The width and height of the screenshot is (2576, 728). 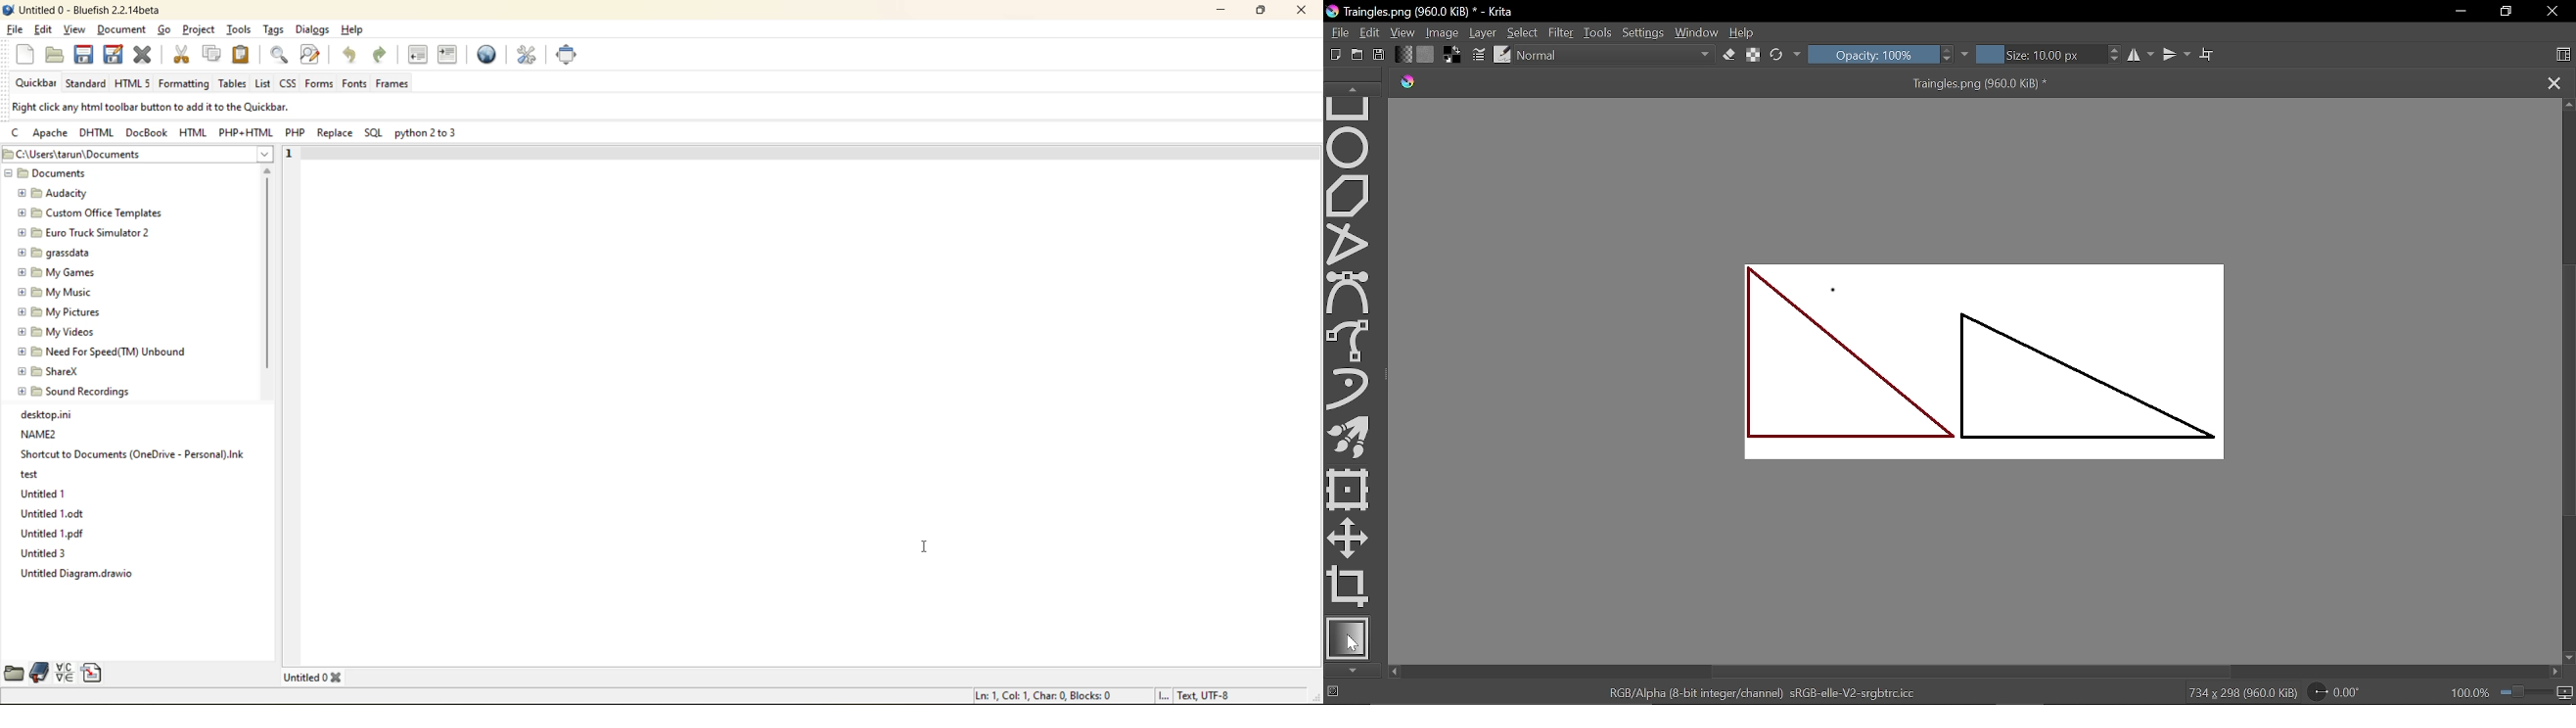 What do you see at coordinates (296, 134) in the screenshot?
I see `php` at bounding box center [296, 134].